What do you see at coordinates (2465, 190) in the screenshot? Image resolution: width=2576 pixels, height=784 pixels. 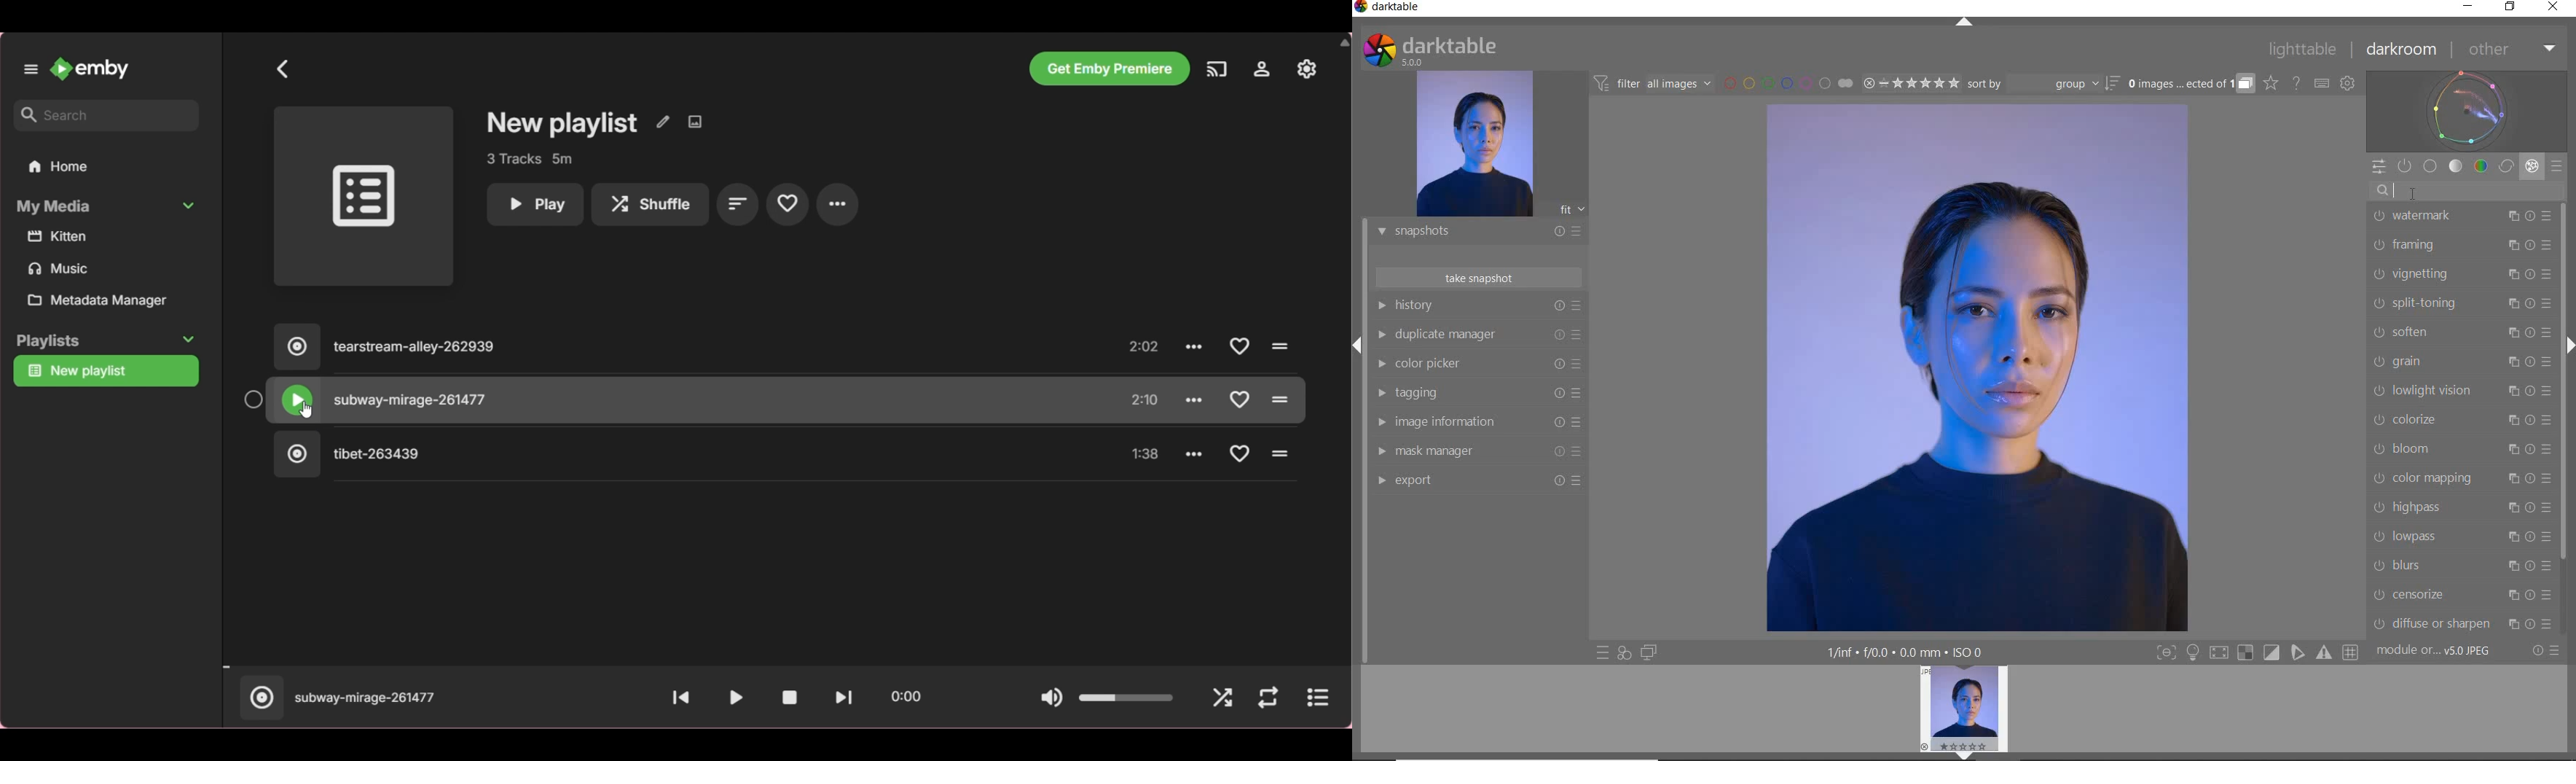 I see `SEARCH MODULE BY NAME` at bounding box center [2465, 190].